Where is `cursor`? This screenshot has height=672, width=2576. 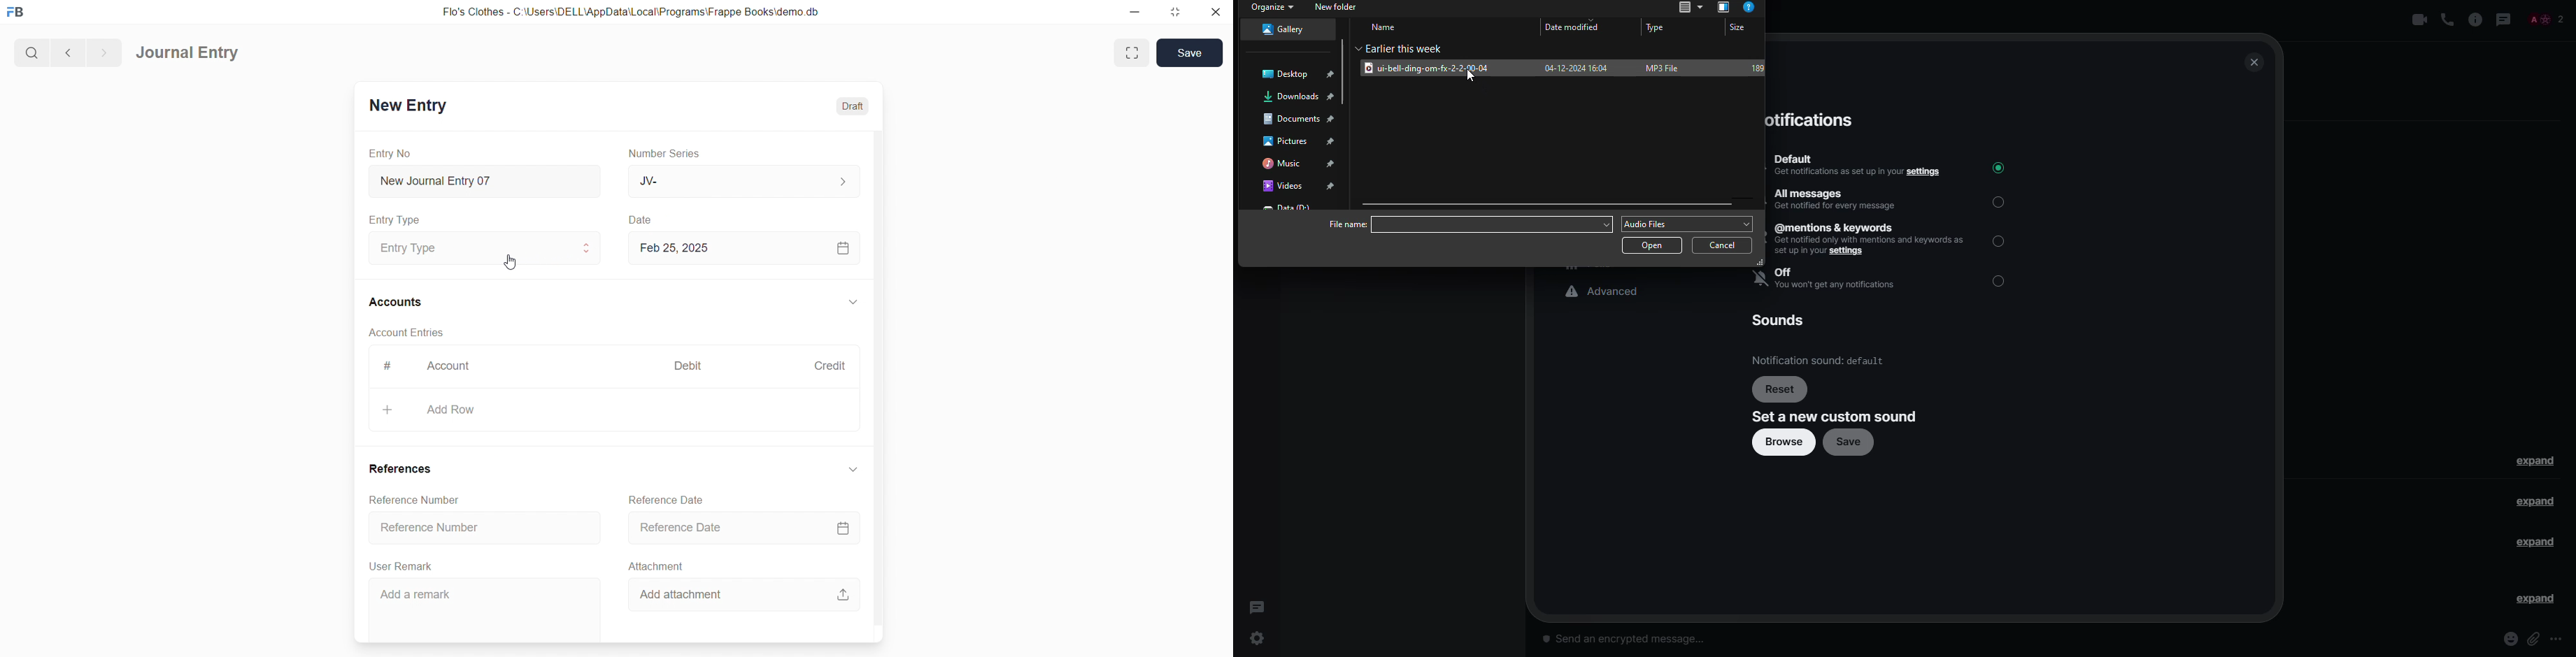
cursor is located at coordinates (509, 262).